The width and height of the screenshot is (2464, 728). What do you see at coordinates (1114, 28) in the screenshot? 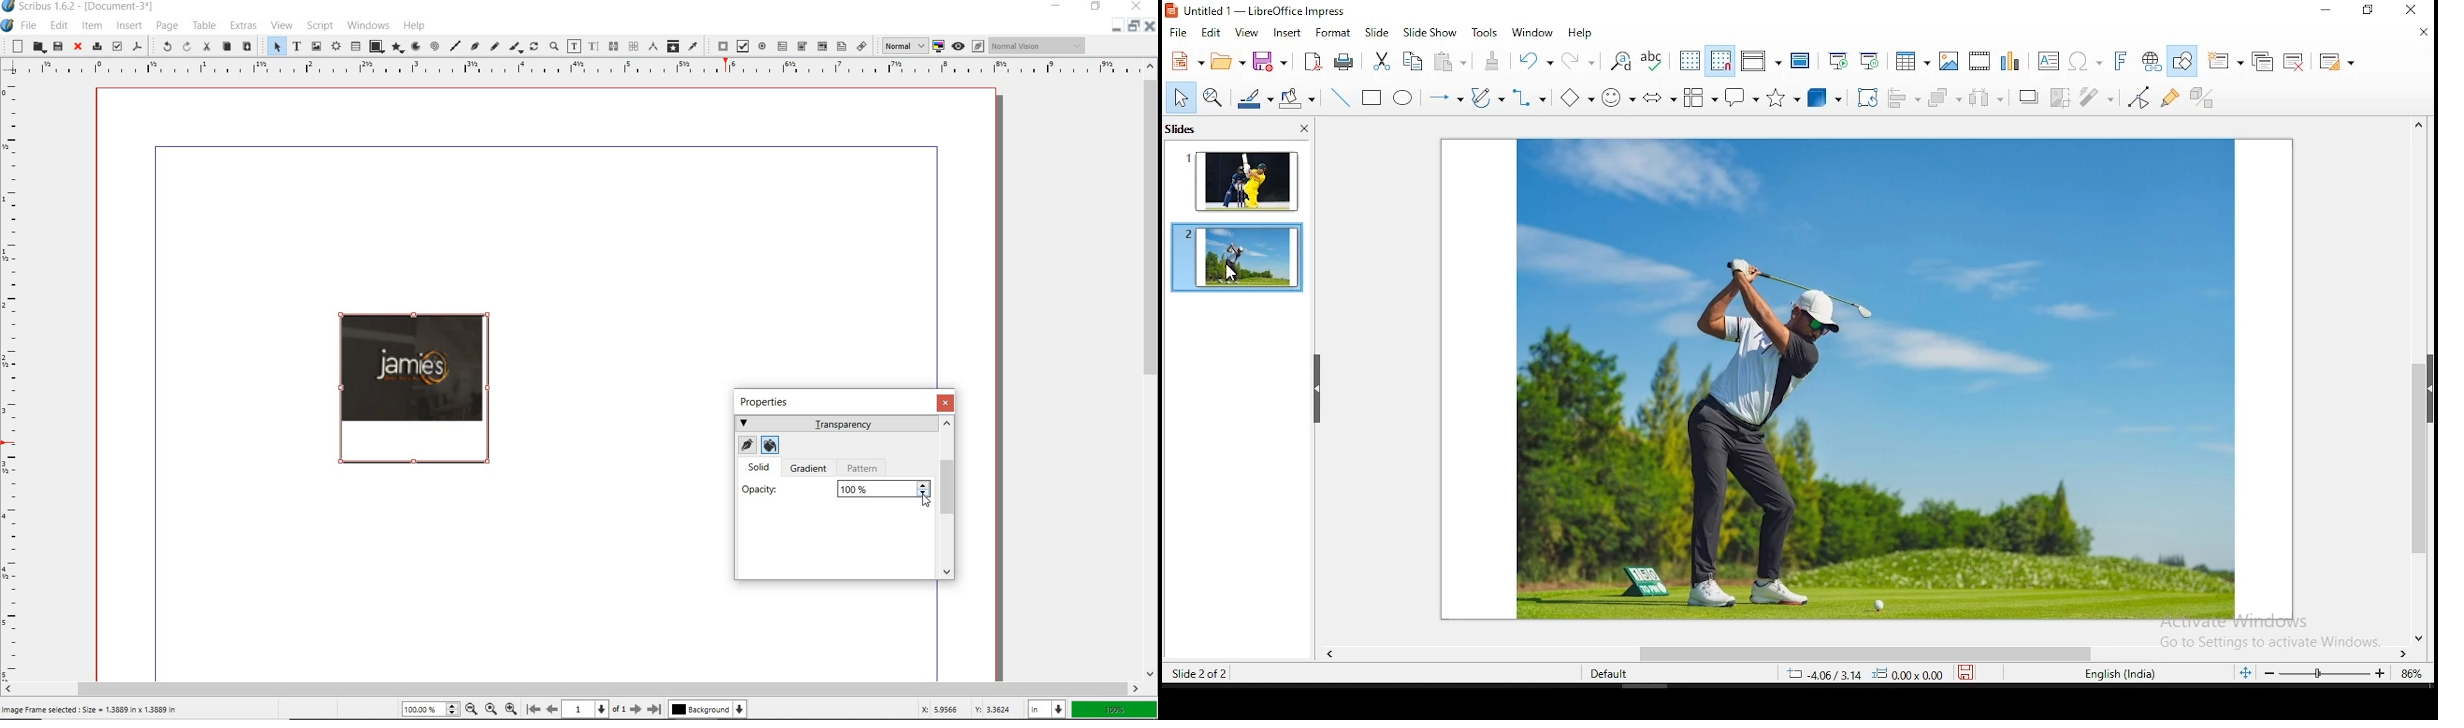
I see `minimize` at bounding box center [1114, 28].